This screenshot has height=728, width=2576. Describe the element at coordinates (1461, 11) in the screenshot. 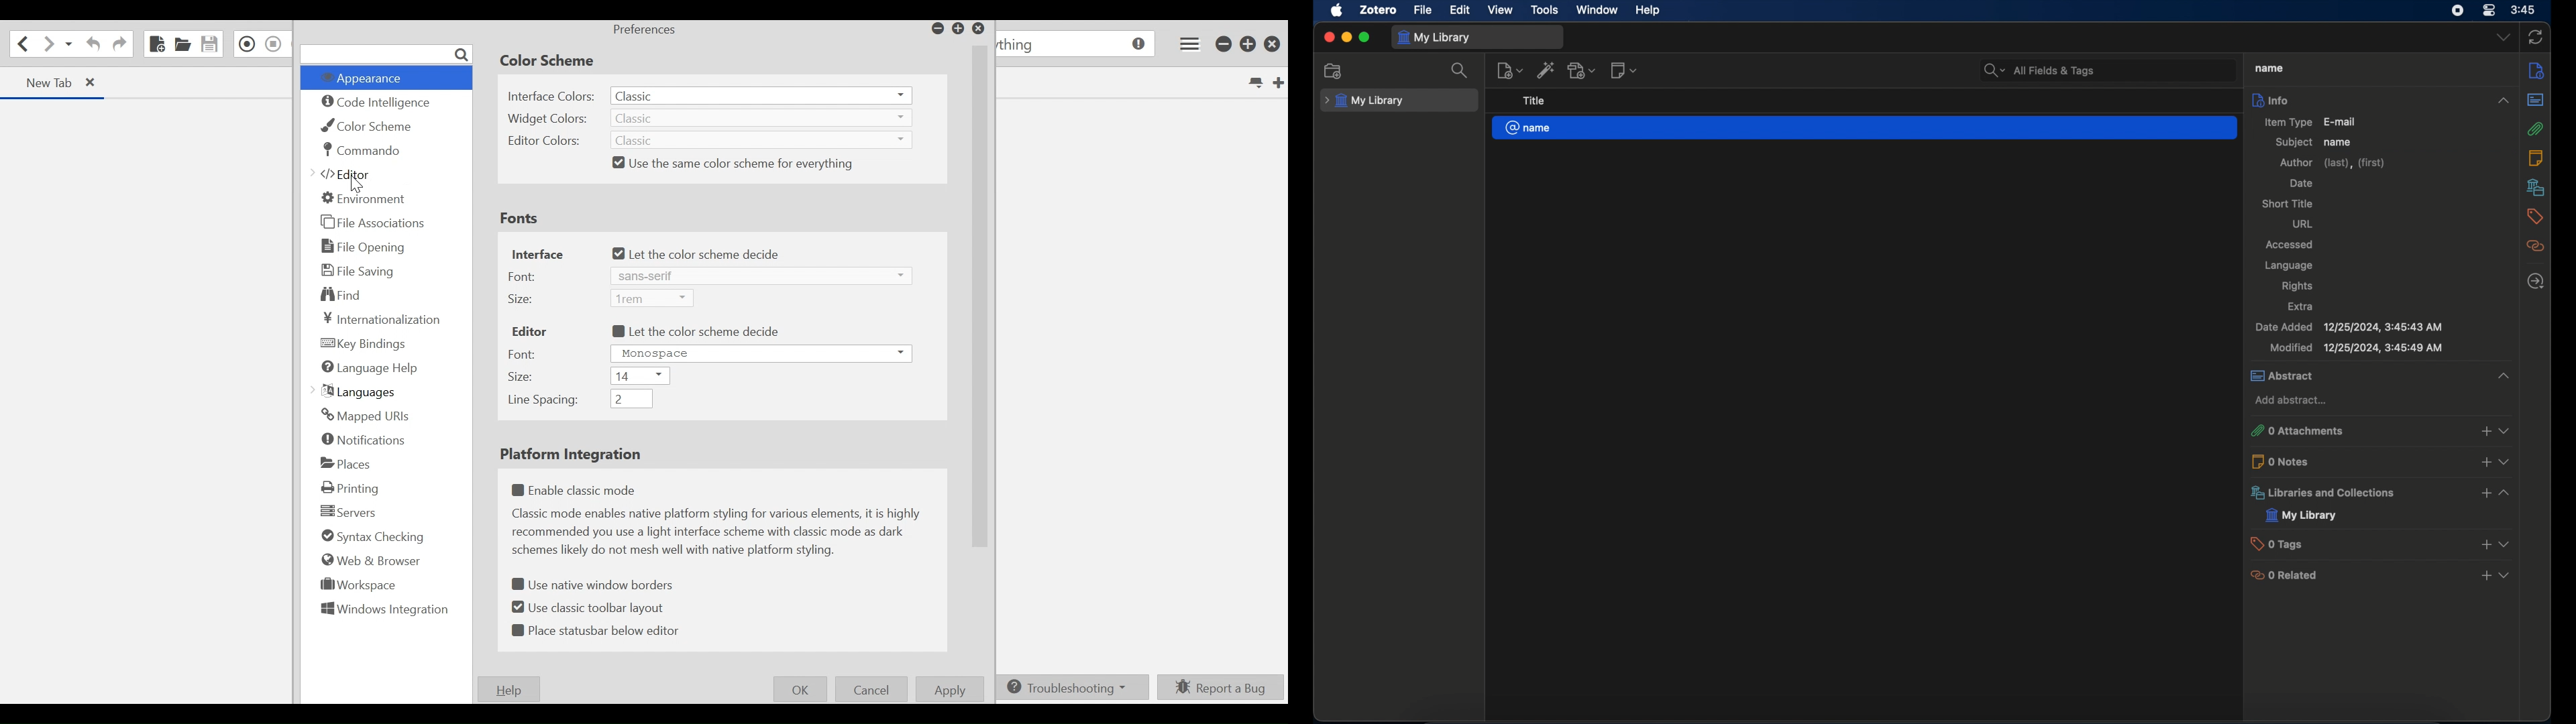

I see `edit` at that location.